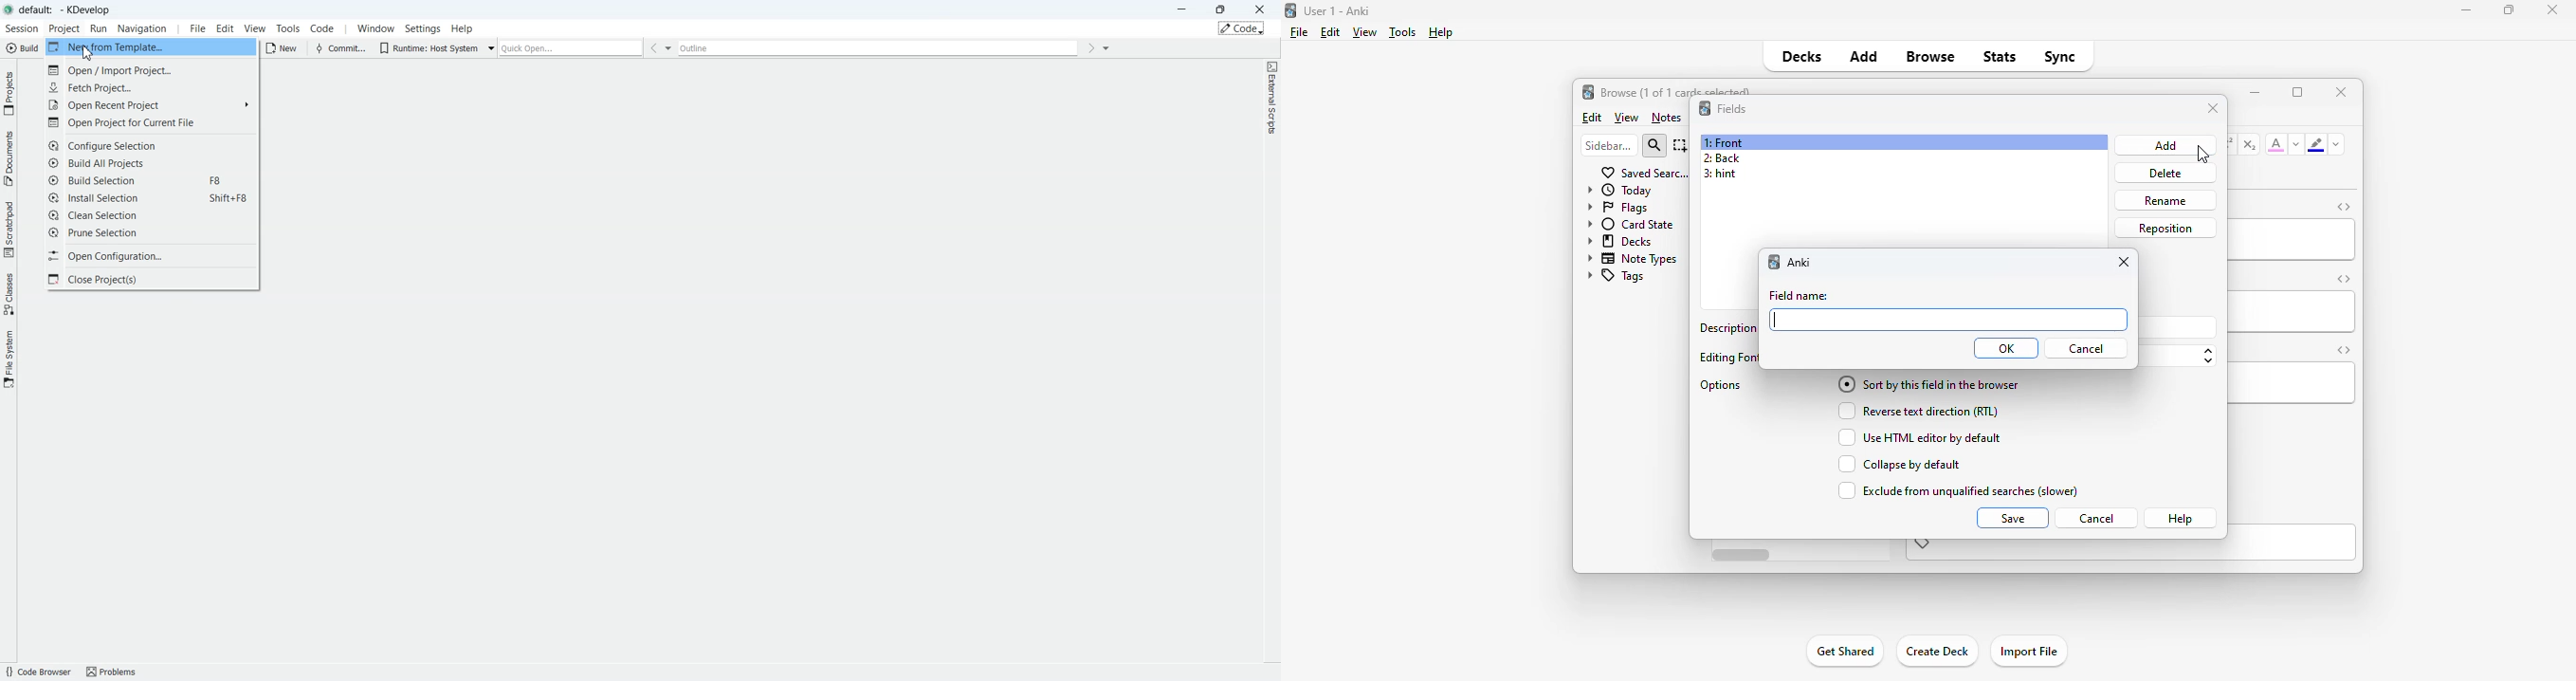 This screenshot has width=2576, height=700. Describe the element at coordinates (1898, 464) in the screenshot. I see `collapse by default` at that location.